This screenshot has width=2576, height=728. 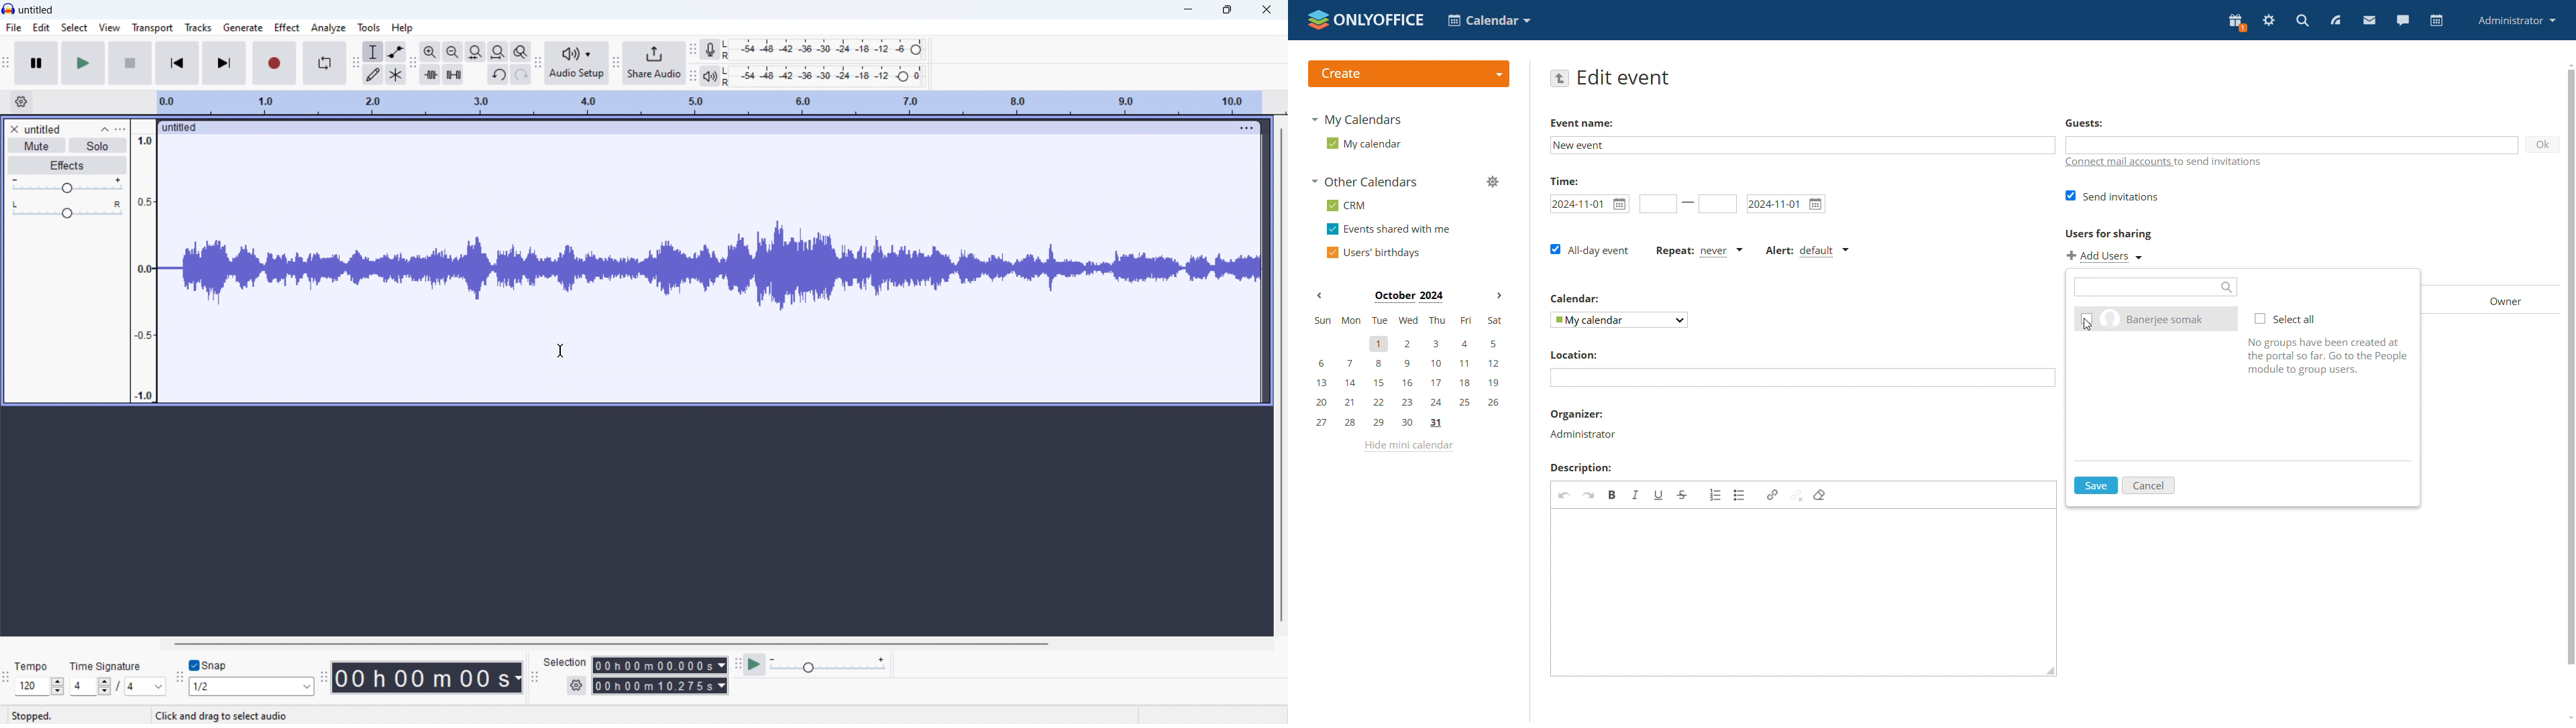 What do you see at coordinates (403, 28) in the screenshot?
I see `help` at bounding box center [403, 28].